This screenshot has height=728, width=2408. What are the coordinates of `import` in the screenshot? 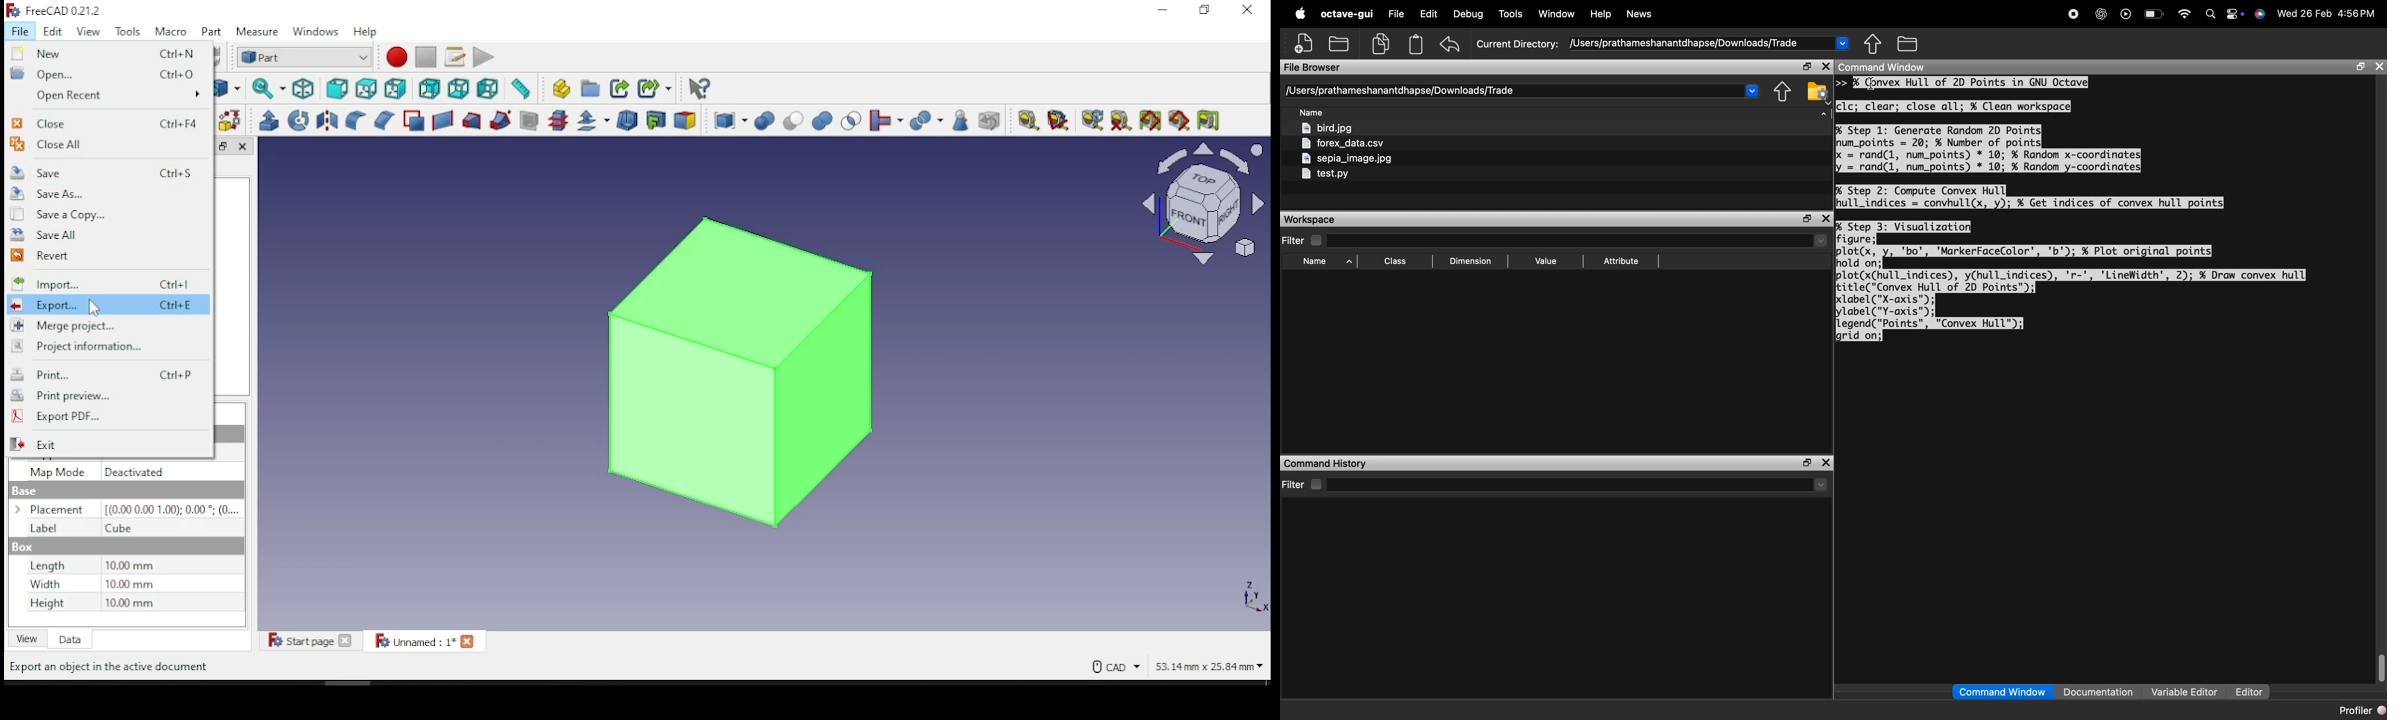 It's located at (103, 283).